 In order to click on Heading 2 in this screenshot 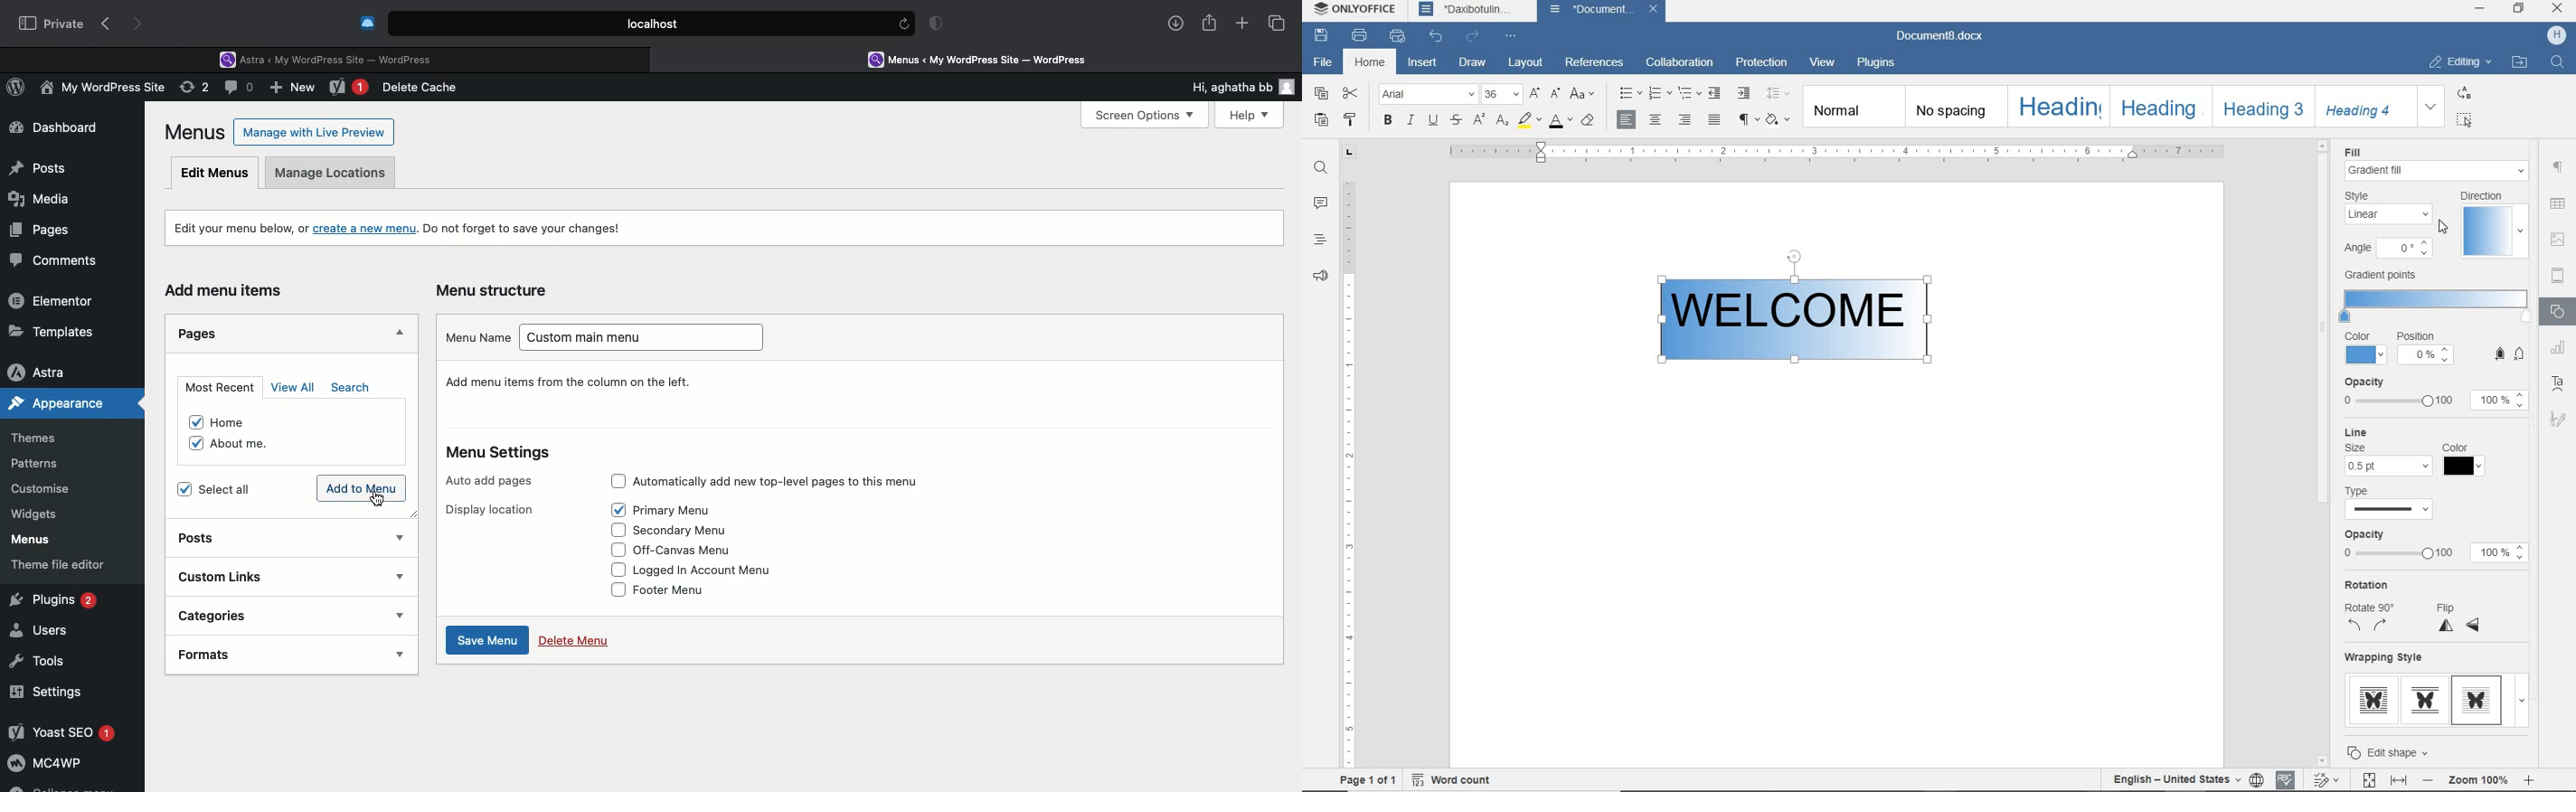, I will do `click(2162, 105)`.